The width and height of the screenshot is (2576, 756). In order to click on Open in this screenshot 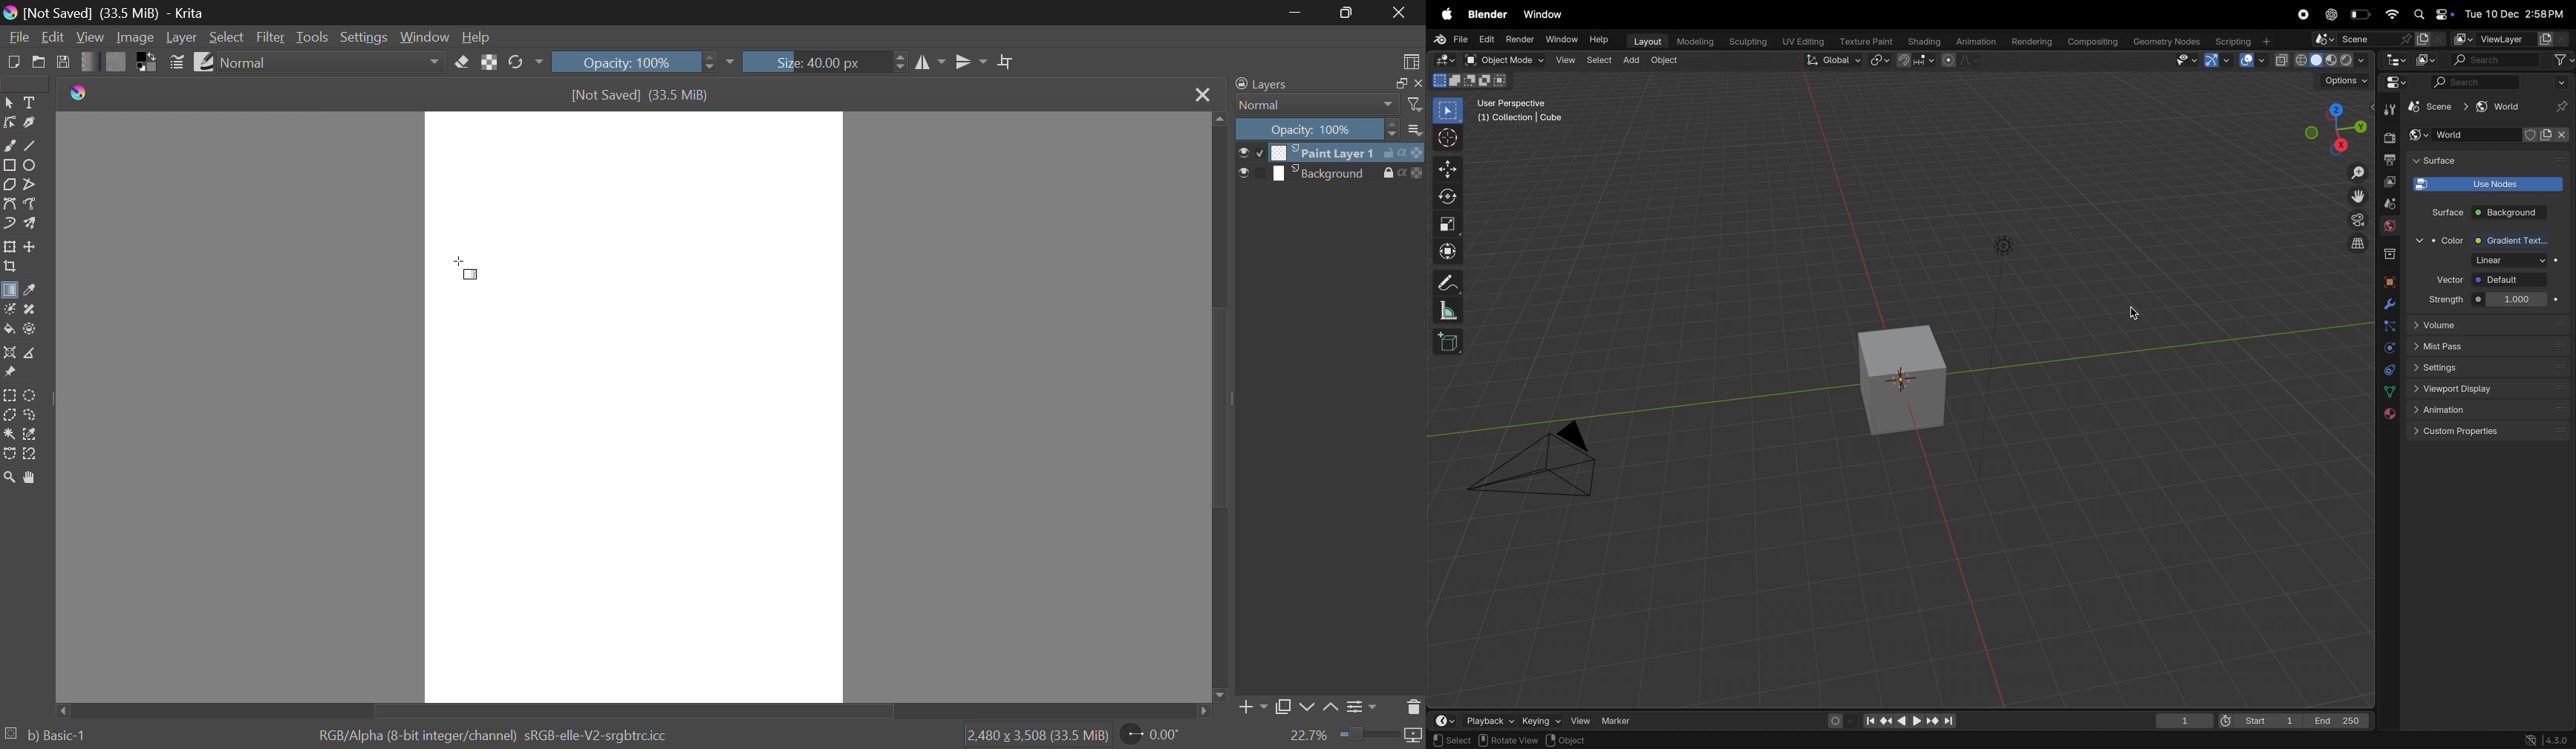, I will do `click(39, 62)`.